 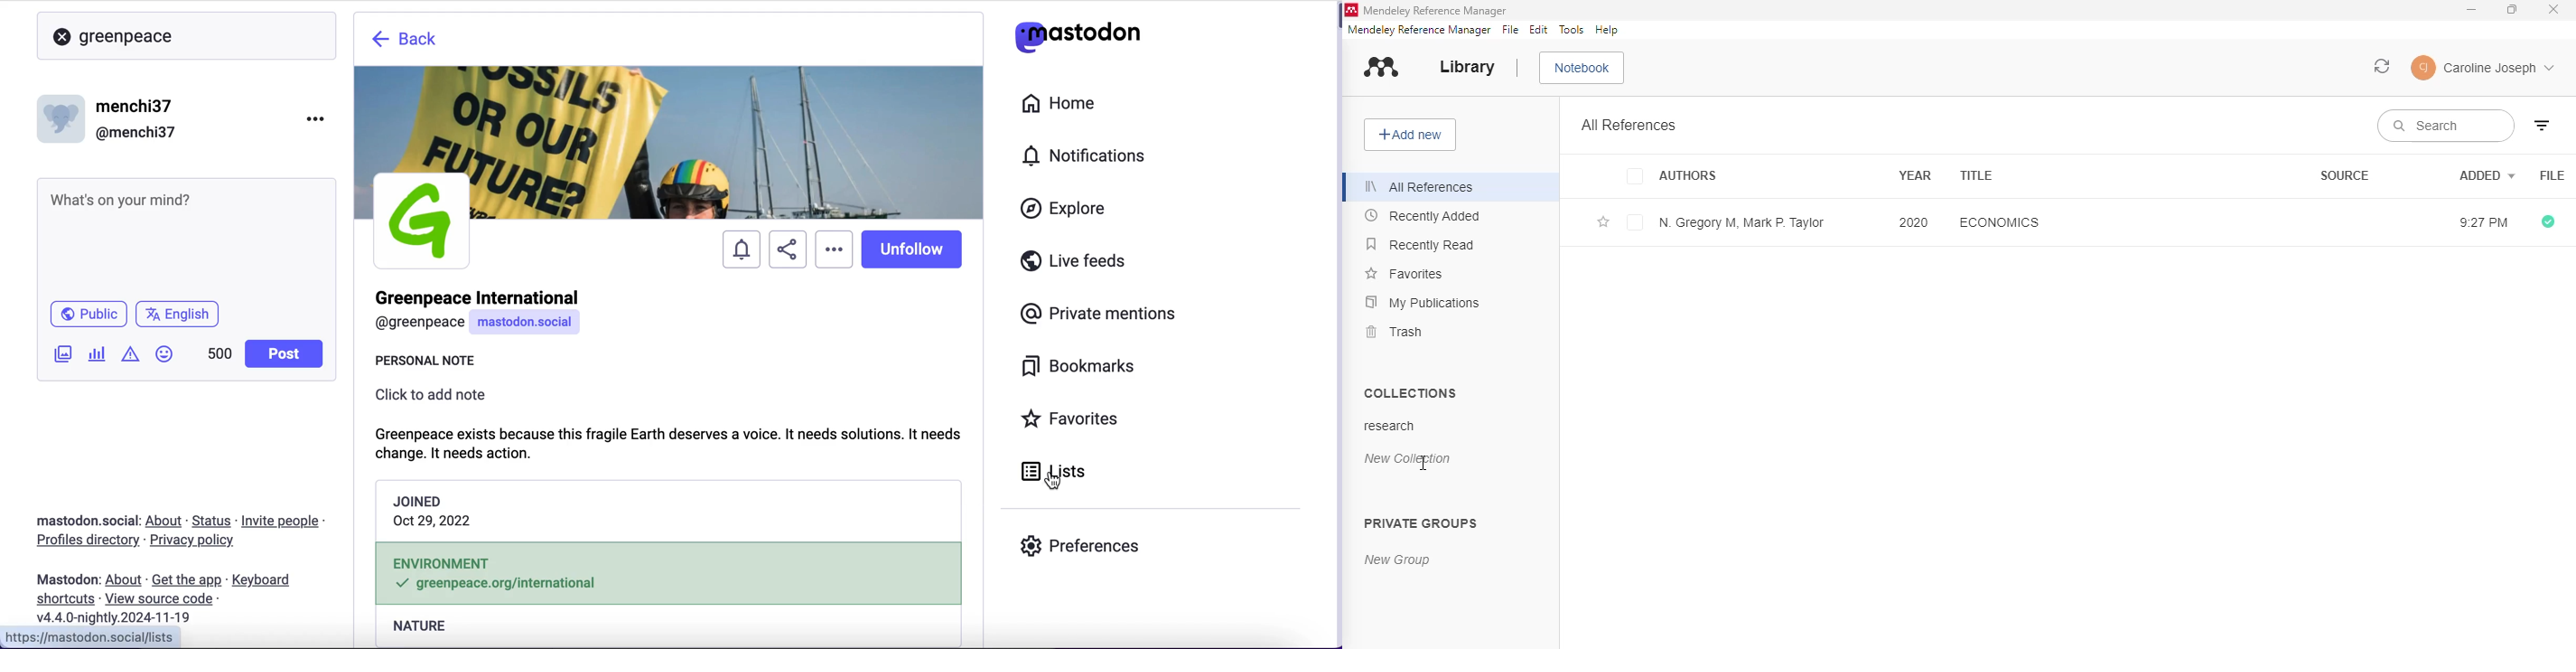 I want to click on back, so click(x=406, y=42).